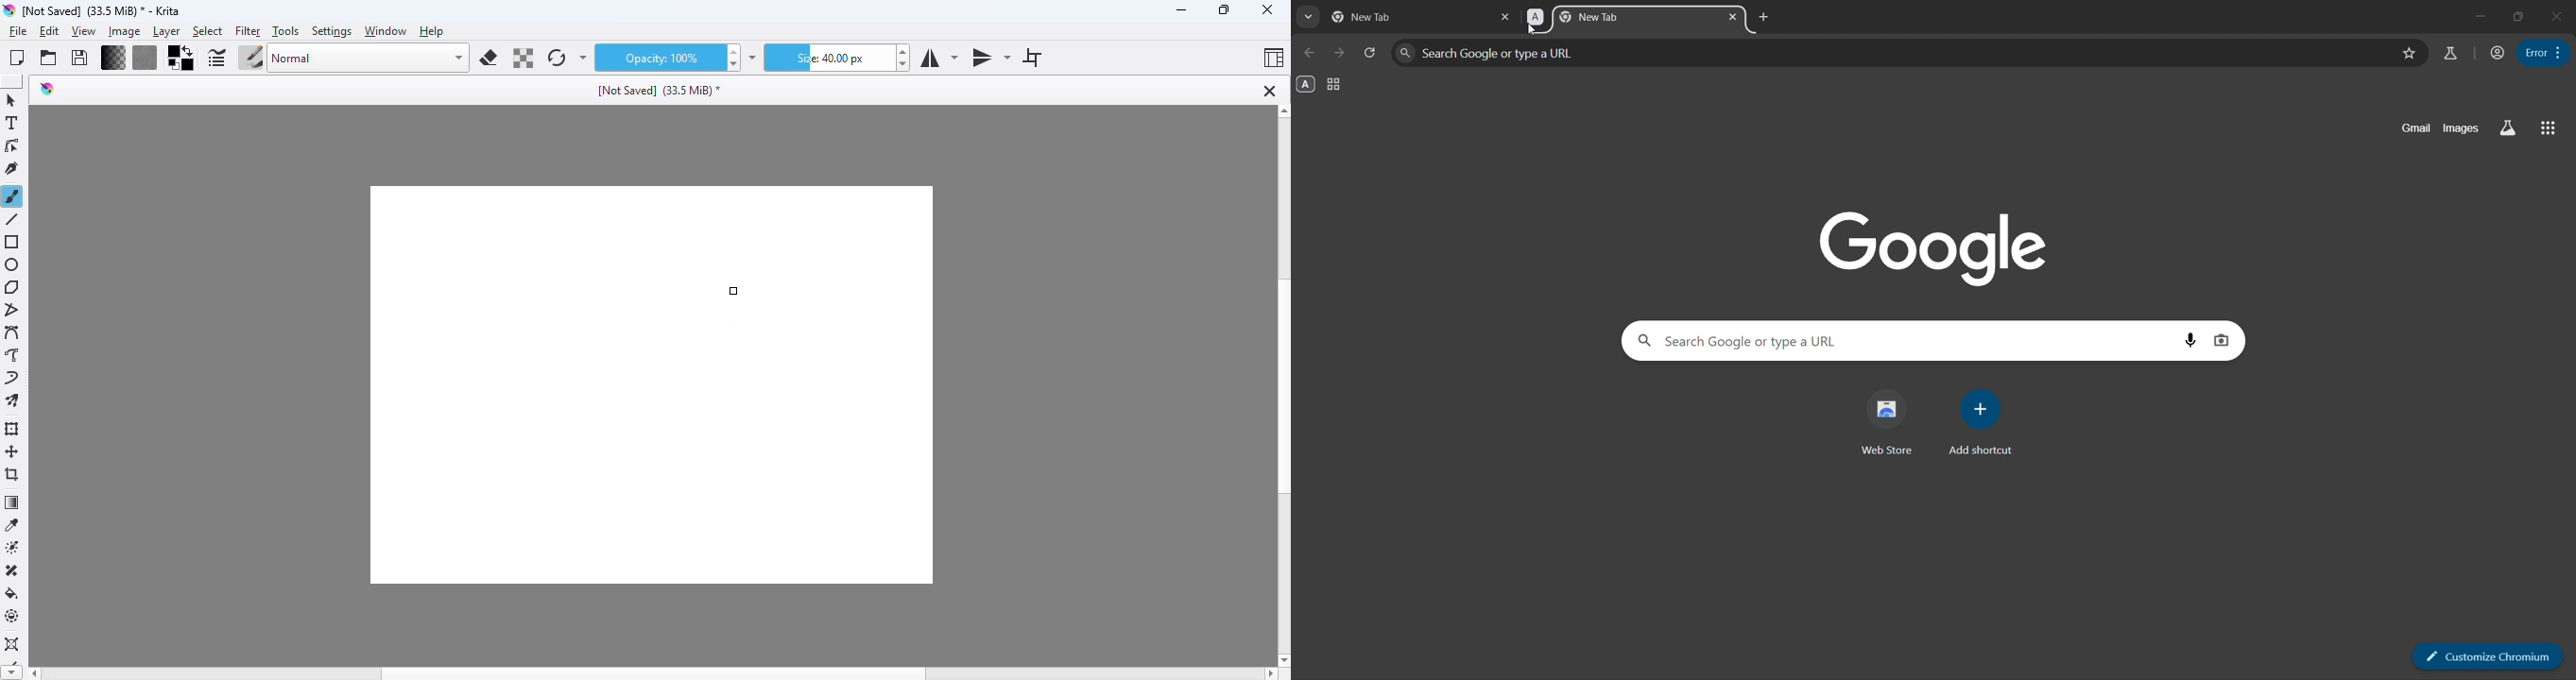 The width and height of the screenshot is (2576, 700). Describe the element at coordinates (17, 58) in the screenshot. I see `create new document` at that location.